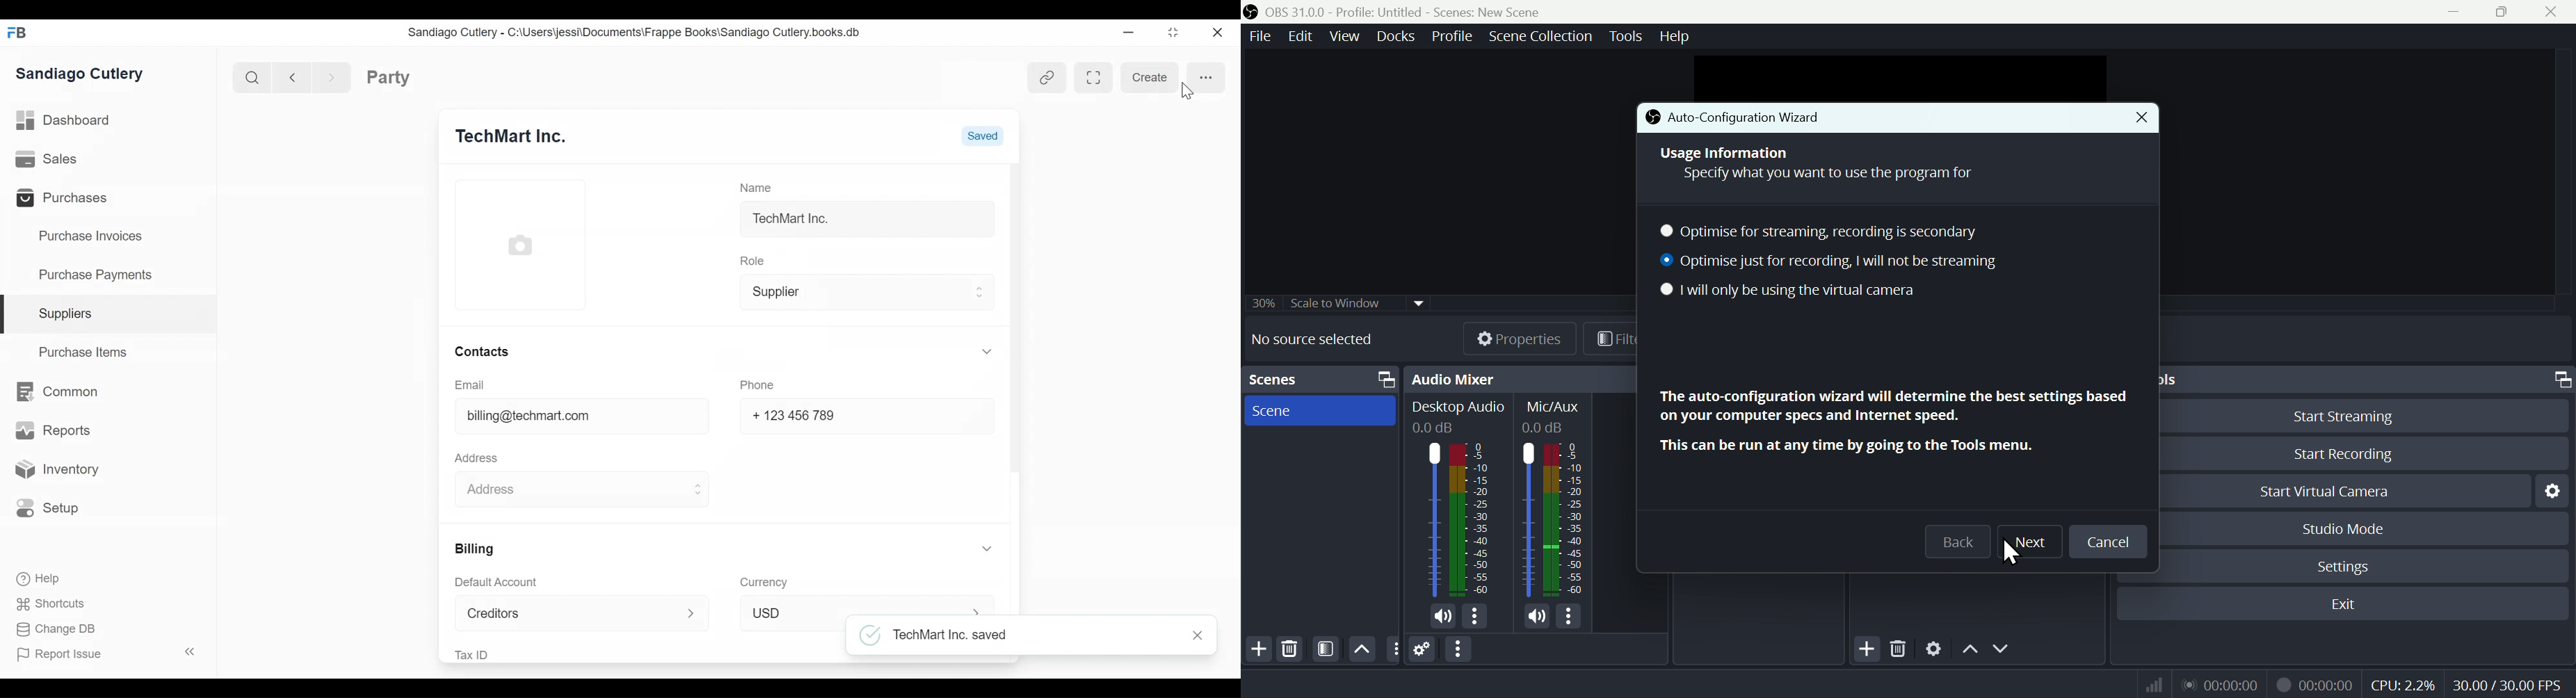 The image size is (2576, 700). What do you see at coordinates (471, 385) in the screenshot?
I see `Email` at bounding box center [471, 385].